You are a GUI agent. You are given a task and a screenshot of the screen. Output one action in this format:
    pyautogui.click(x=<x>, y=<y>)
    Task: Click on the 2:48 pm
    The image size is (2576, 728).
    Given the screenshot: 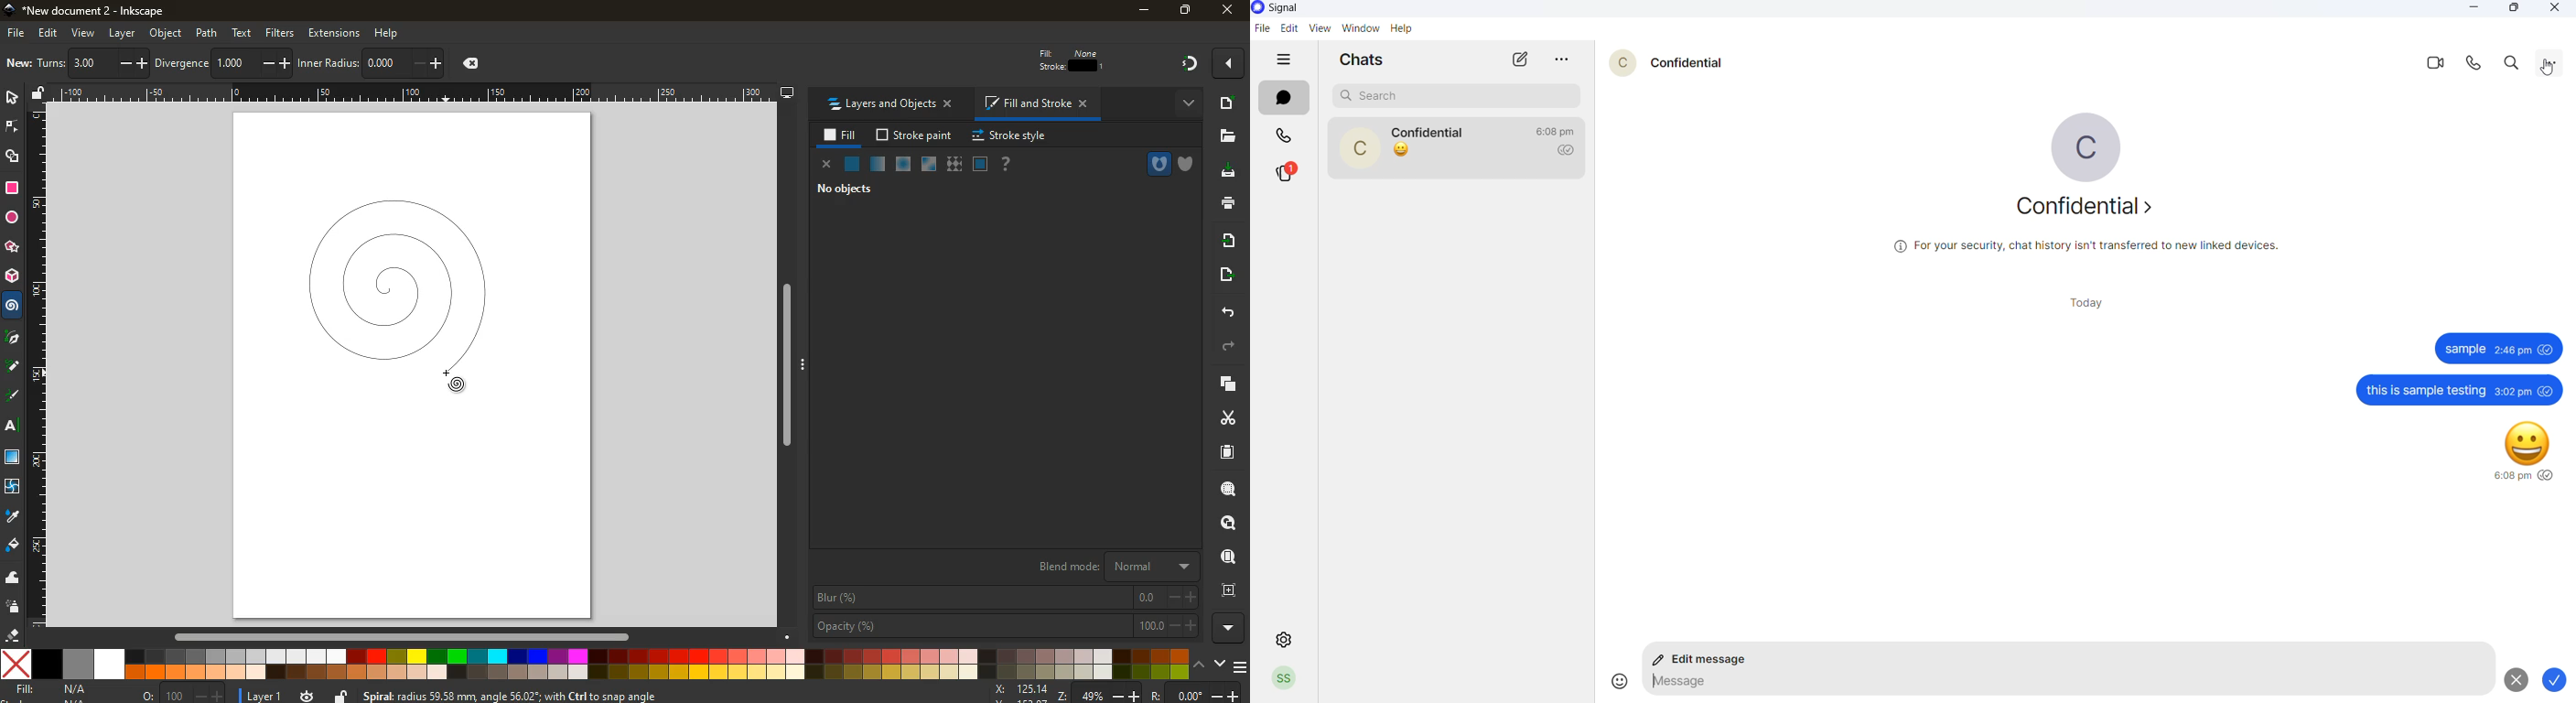 What is the action you would take?
    pyautogui.click(x=2514, y=349)
    